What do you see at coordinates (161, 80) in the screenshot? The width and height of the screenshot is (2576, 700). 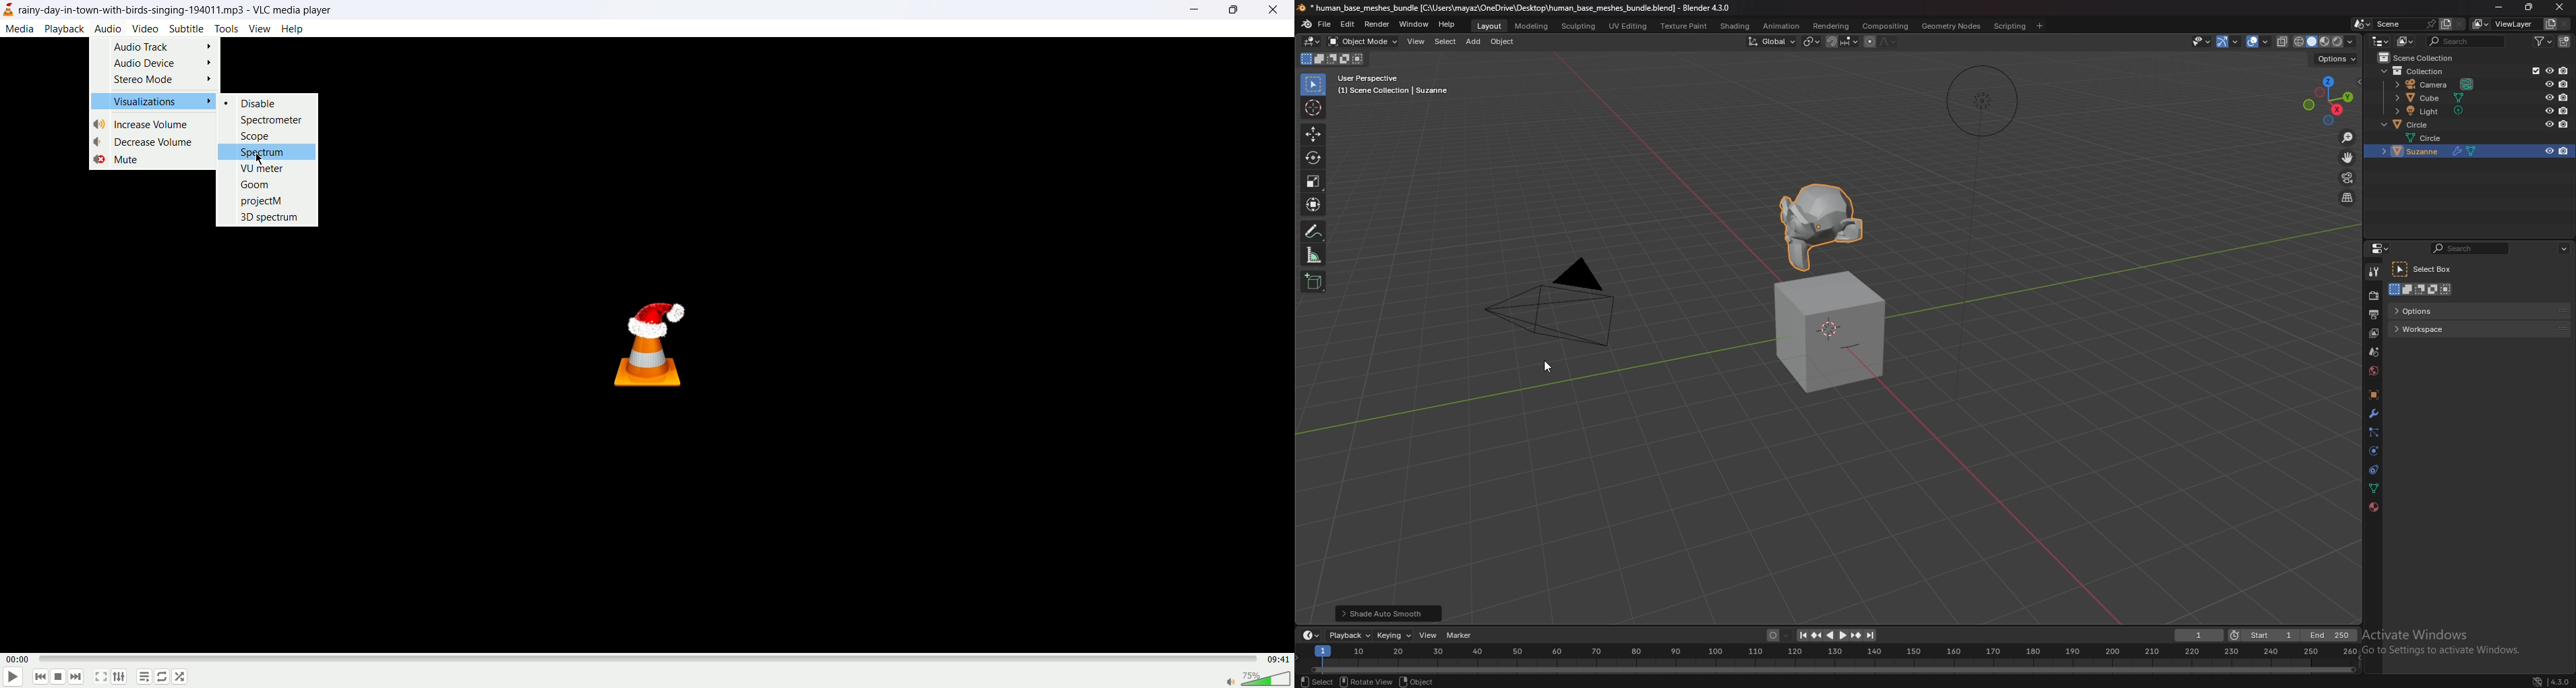 I see `stereo mode` at bounding box center [161, 80].